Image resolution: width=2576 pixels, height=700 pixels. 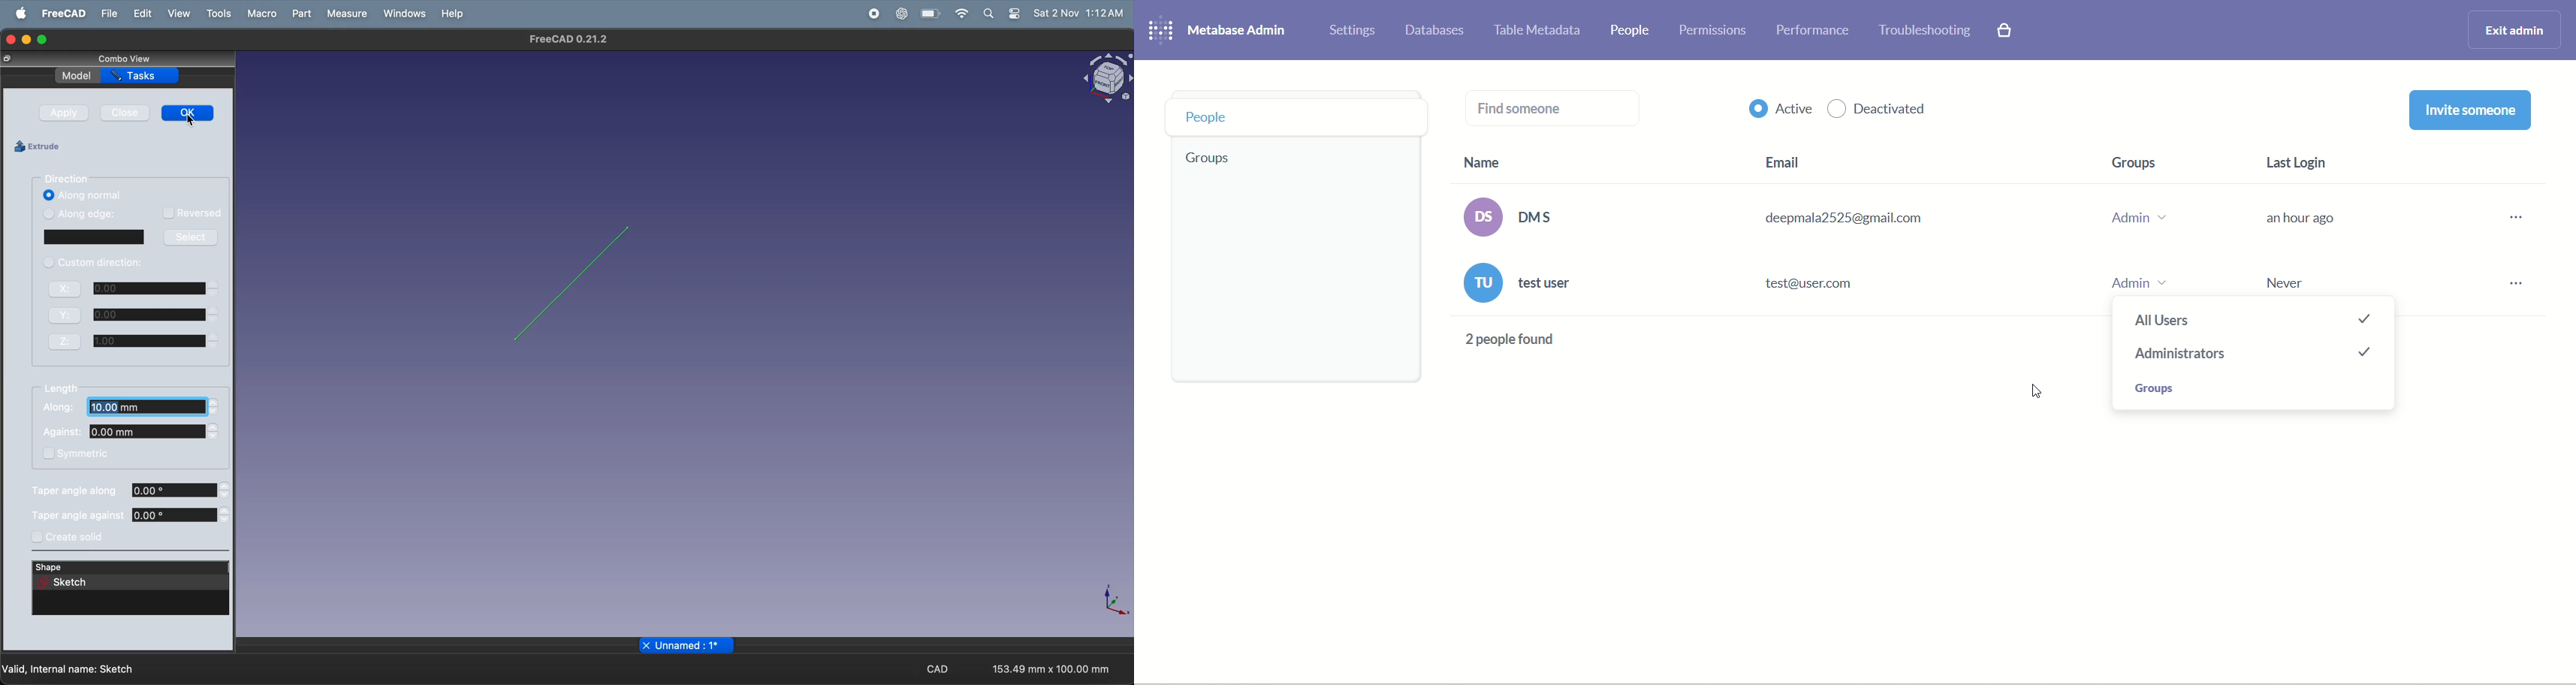 What do you see at coordinates (78, 76) in the screenshot?
I see `model` at bounding box center [78, 76].